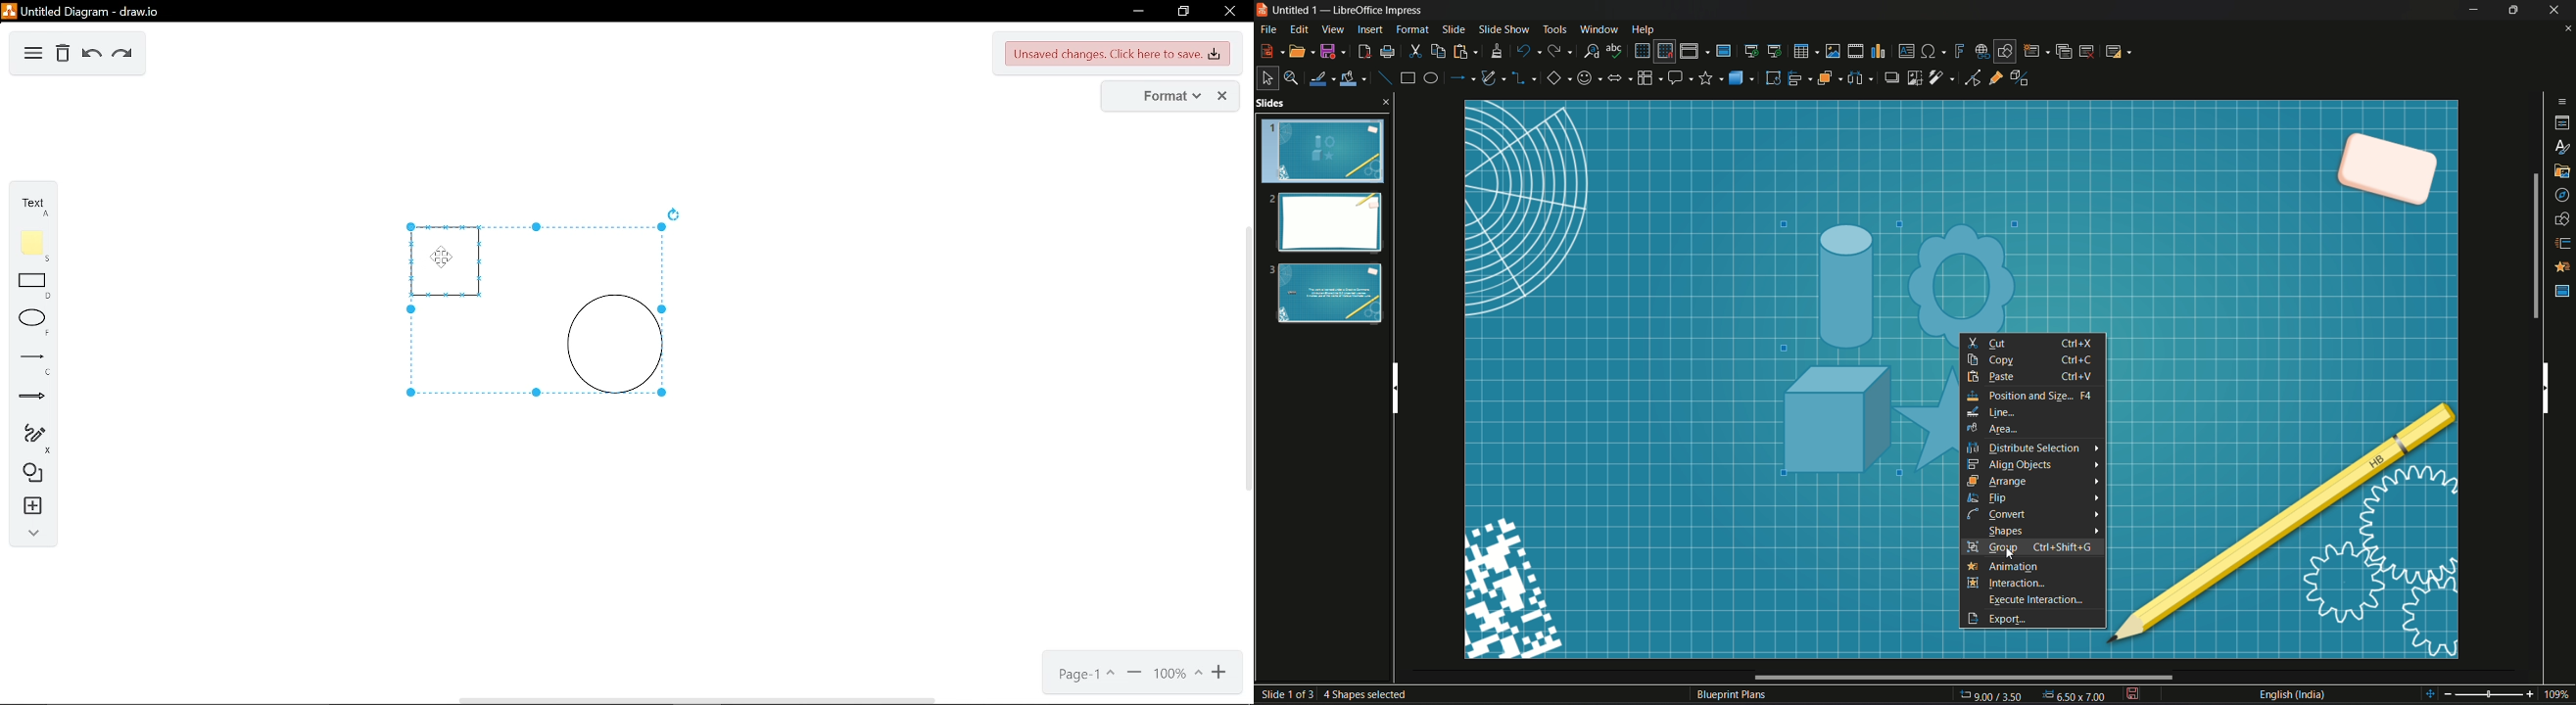  I want to click on styles, so click(2564, 149).